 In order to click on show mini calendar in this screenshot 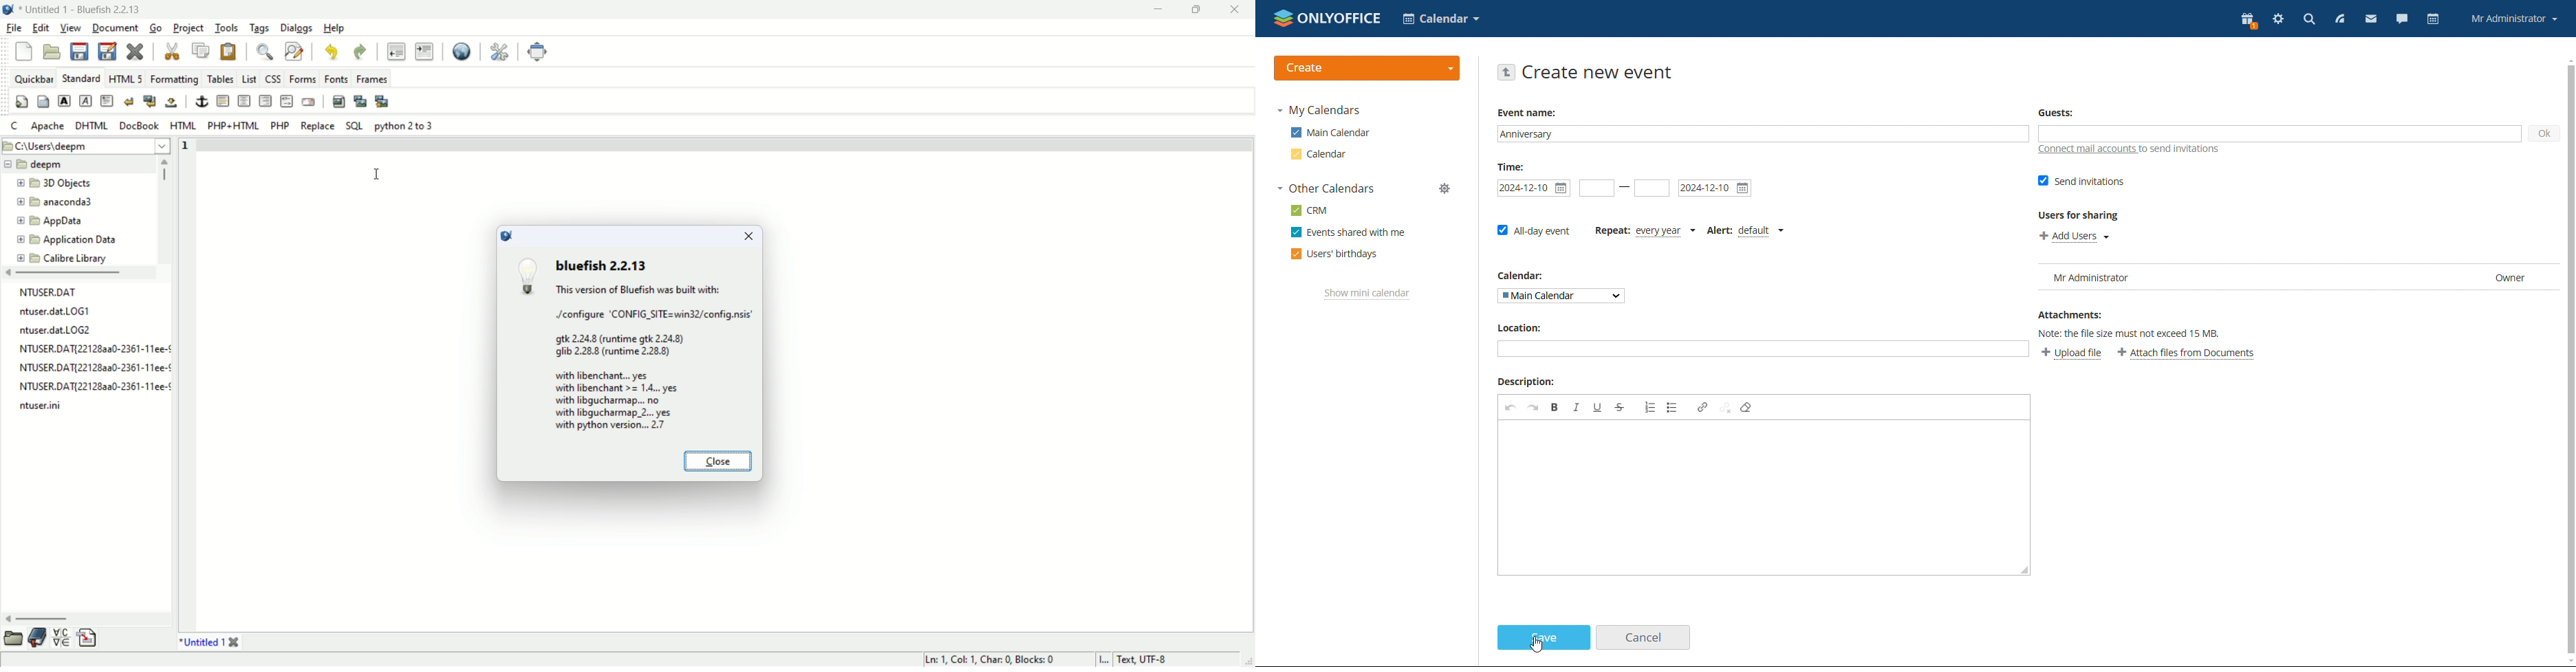, I will do `click(1367, 295)`.